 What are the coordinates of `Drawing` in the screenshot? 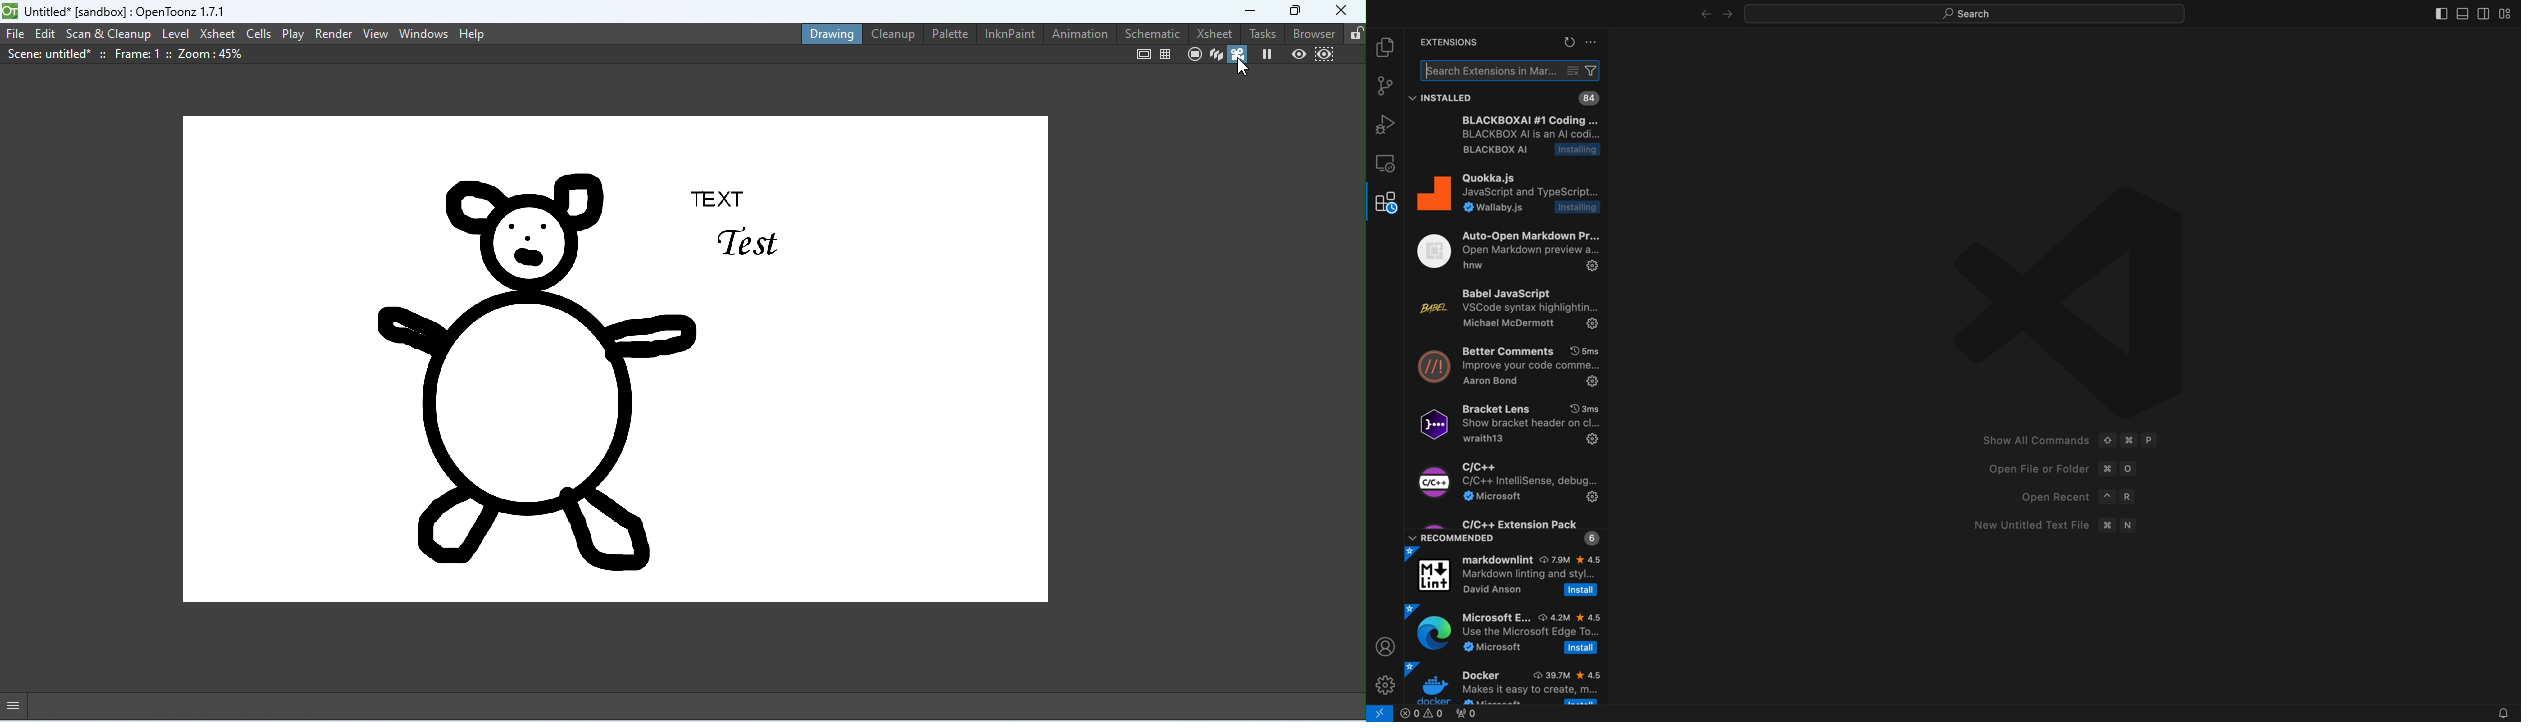 It's located at (826, 32).